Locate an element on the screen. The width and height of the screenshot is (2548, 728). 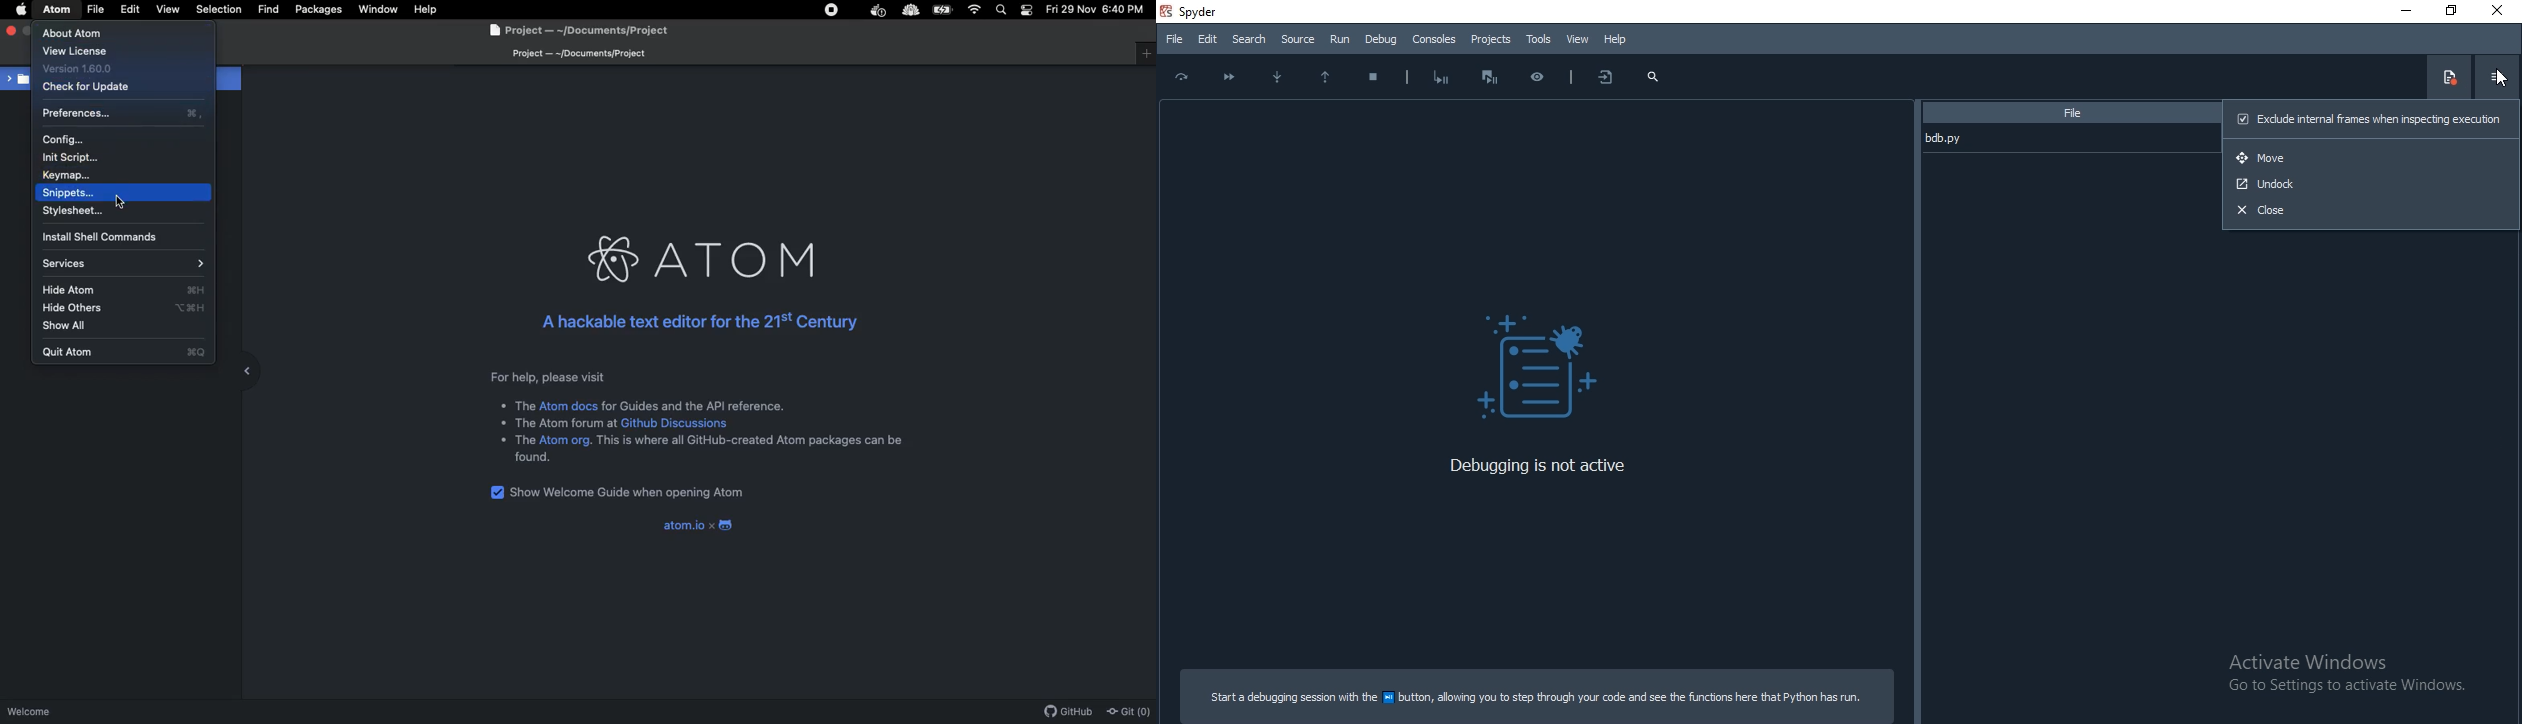
description is located at coordinates (524, 405).